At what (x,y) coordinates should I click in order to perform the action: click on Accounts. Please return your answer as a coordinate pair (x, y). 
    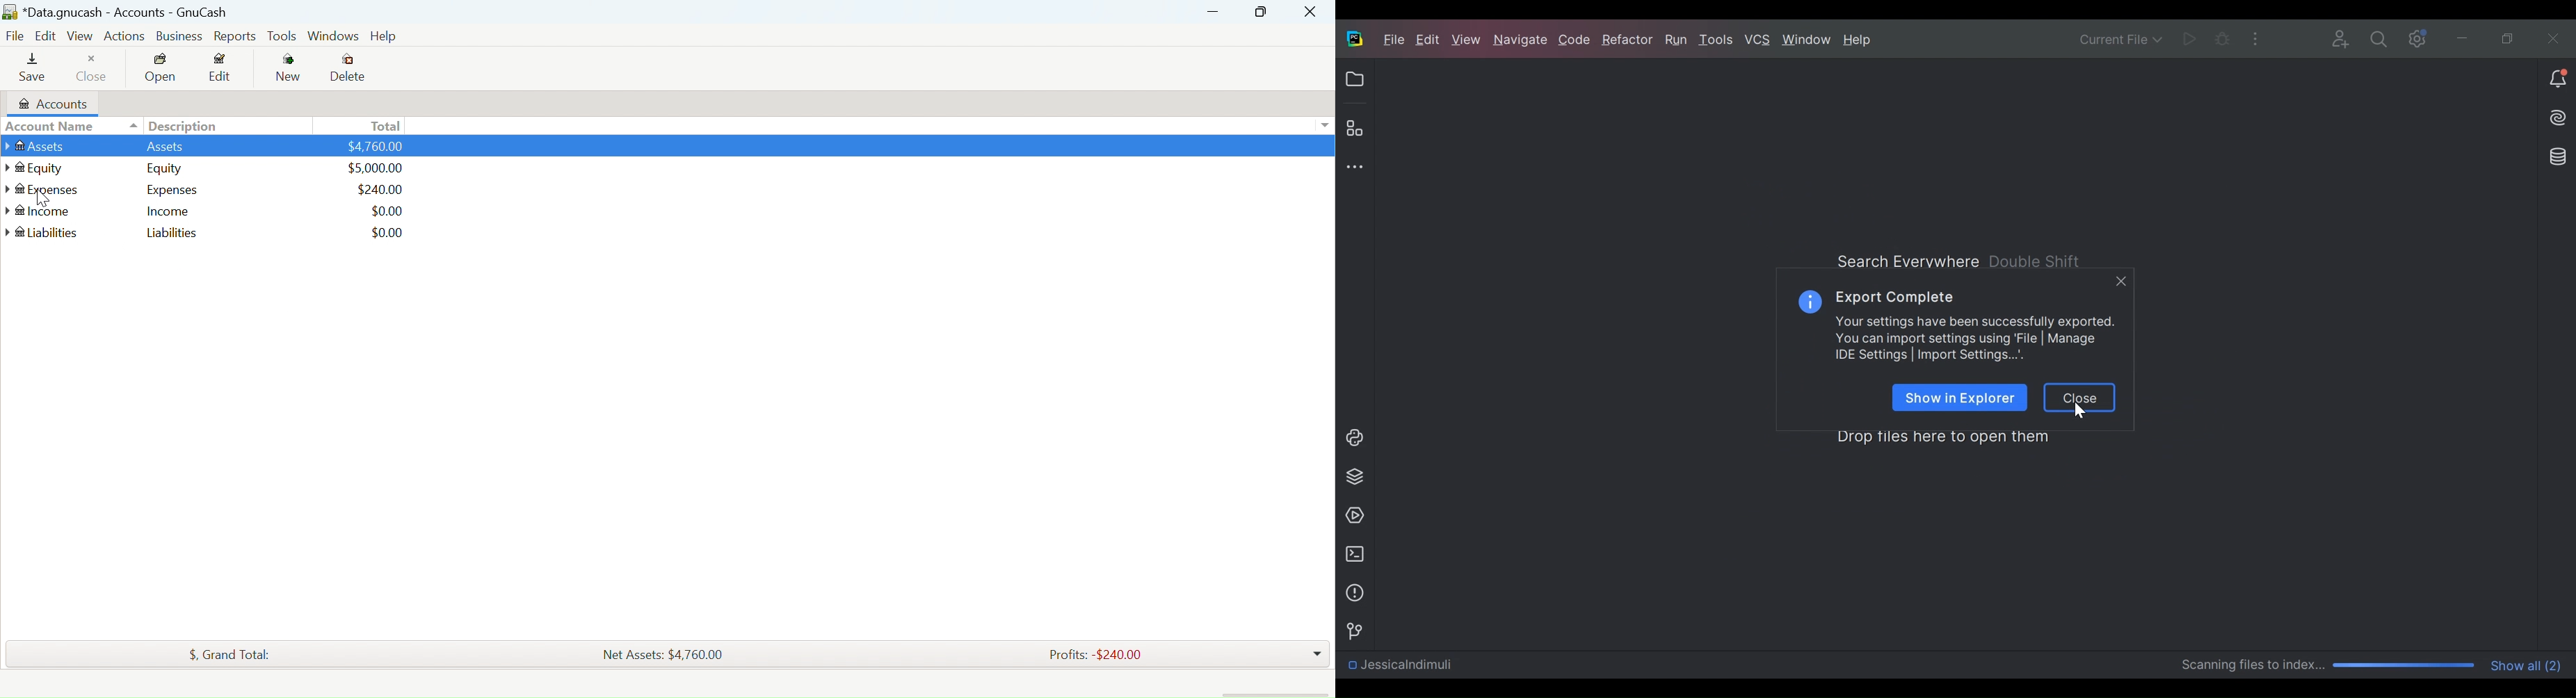
    Looking at the image, I should click on (54, 104).